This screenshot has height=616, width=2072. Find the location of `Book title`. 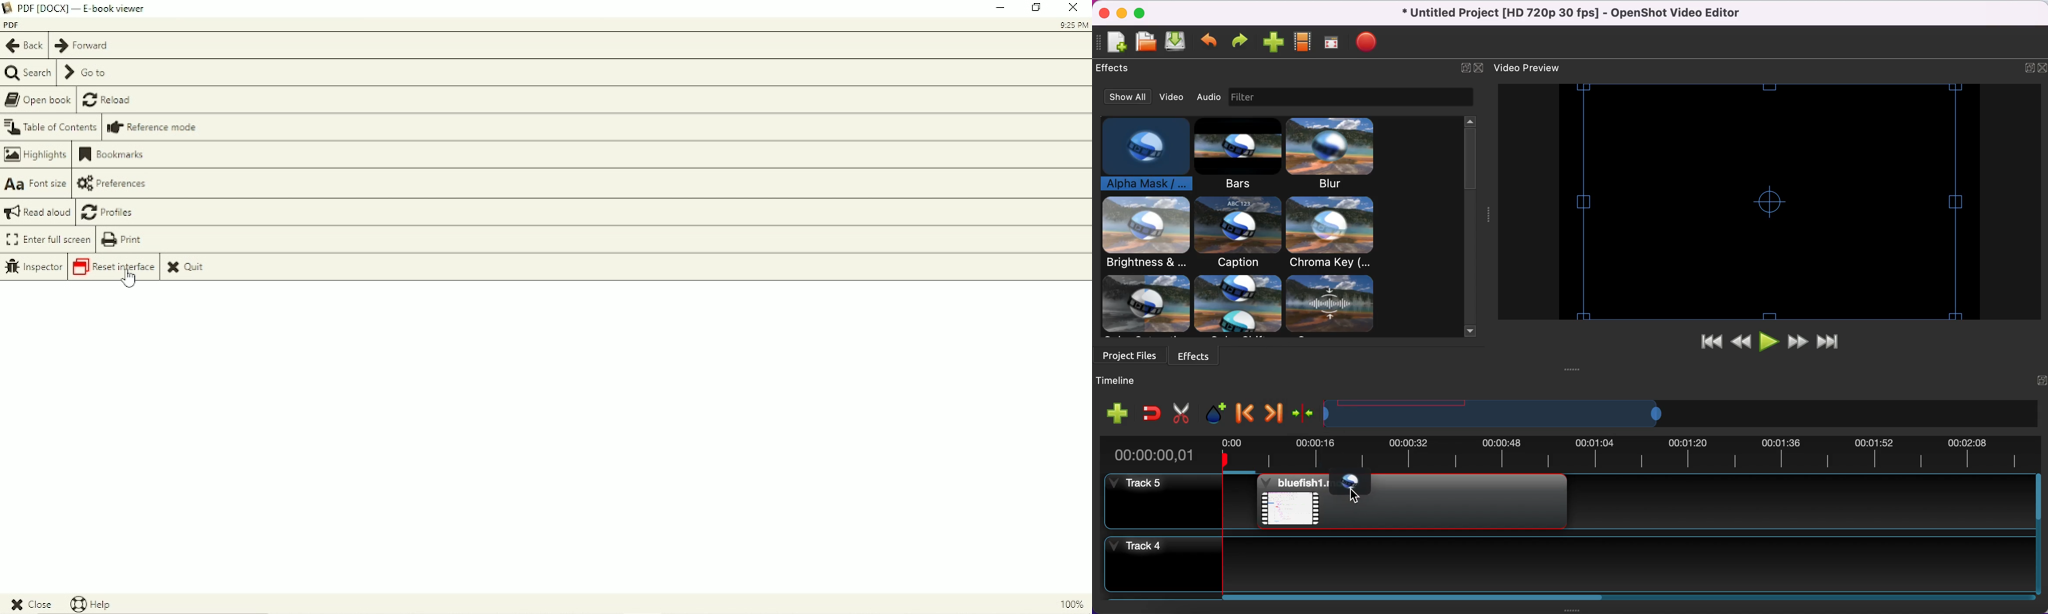

Book title is located at coordinates (12, 25).